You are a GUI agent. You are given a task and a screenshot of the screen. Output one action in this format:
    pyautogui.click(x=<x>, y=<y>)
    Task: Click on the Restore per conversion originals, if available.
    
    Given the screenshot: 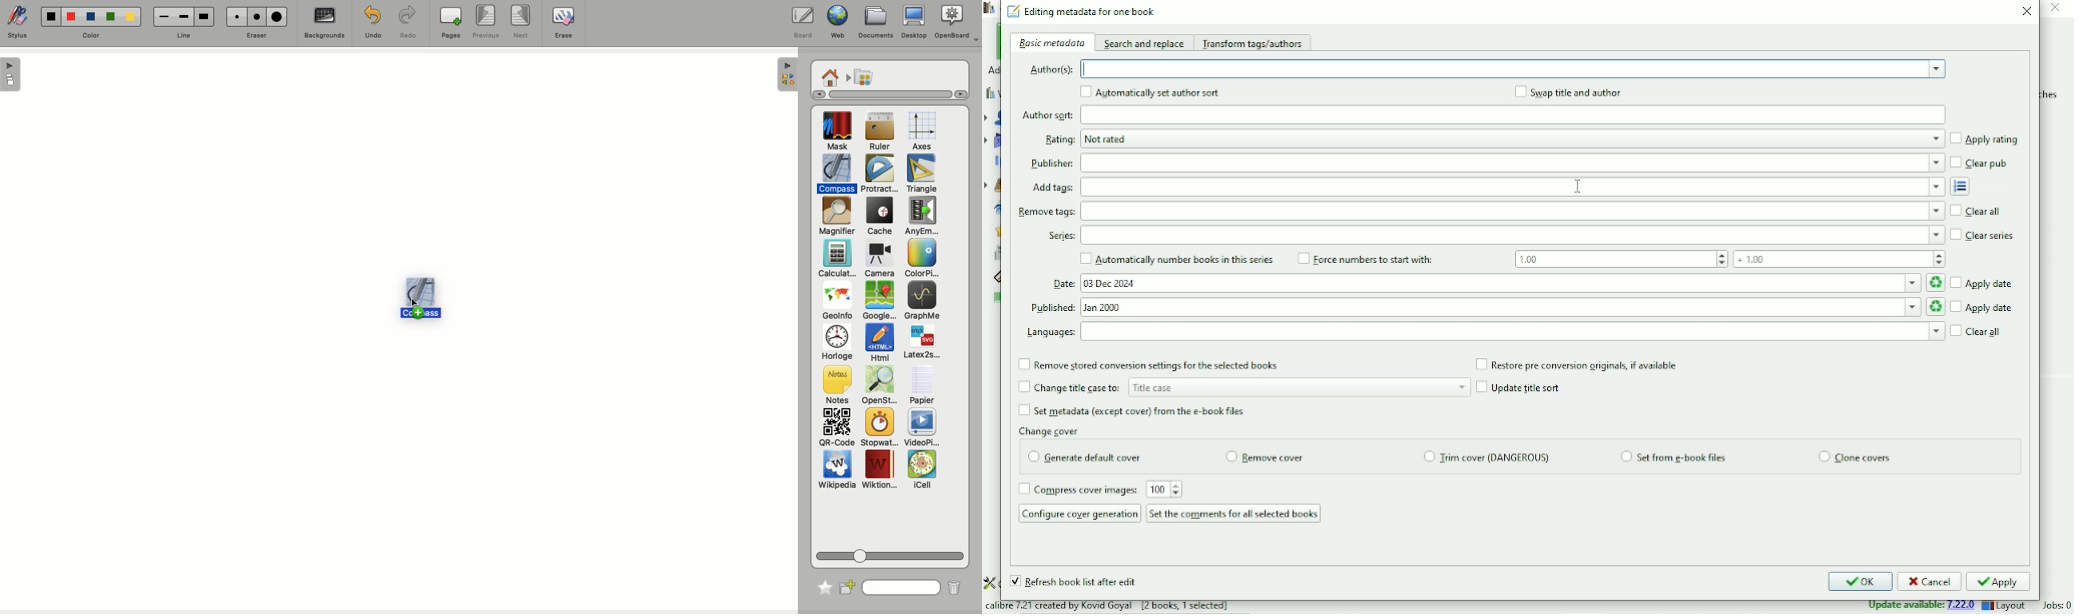 What is the action you would take?
    pyautogui.click(x=1580, y=364)
    